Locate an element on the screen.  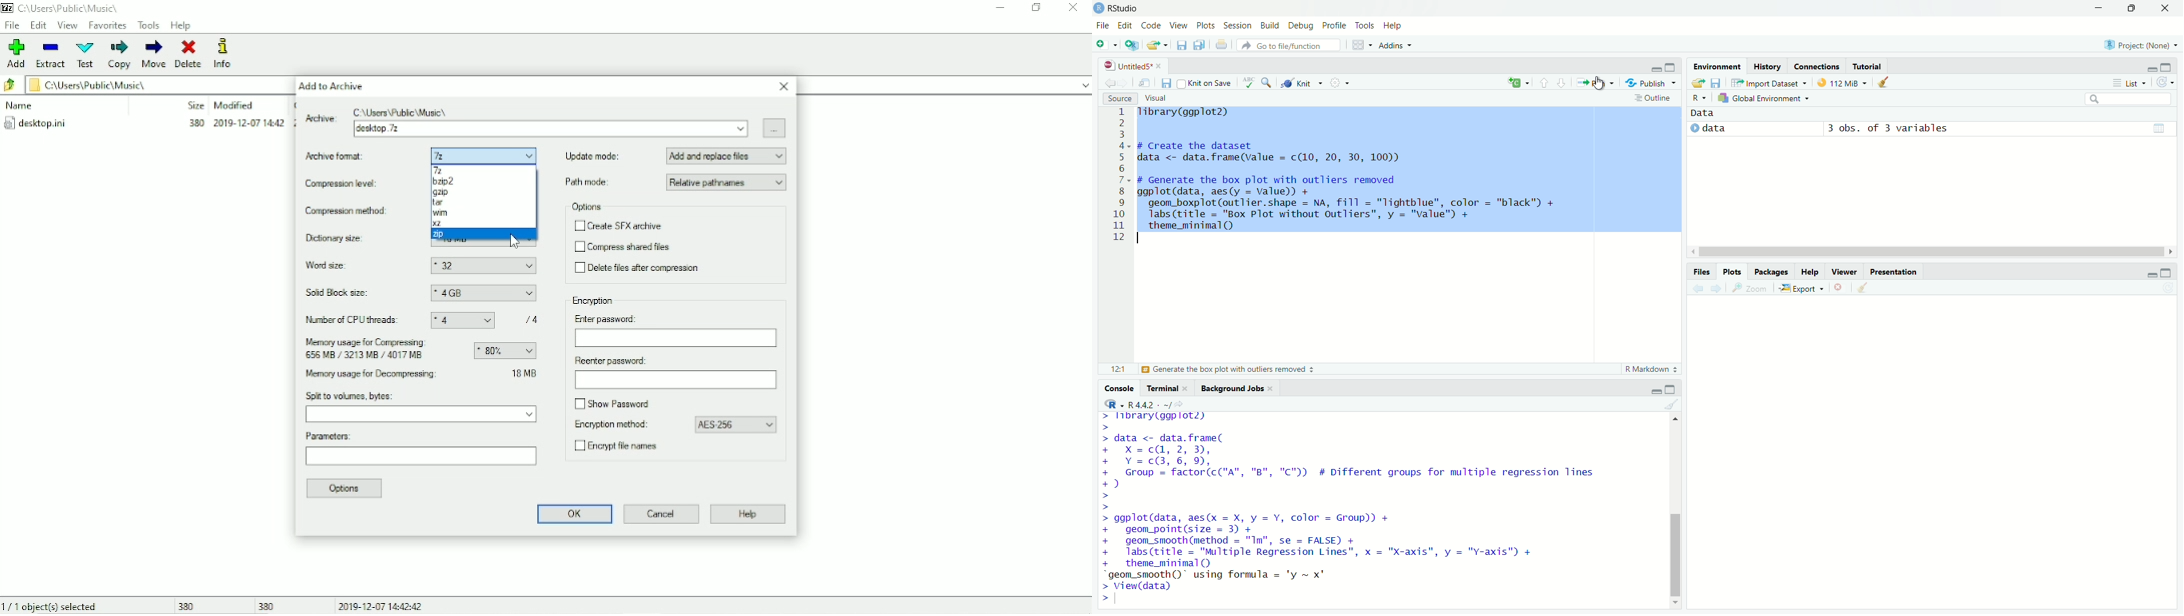
Archive is located at coordinates (527, 120).